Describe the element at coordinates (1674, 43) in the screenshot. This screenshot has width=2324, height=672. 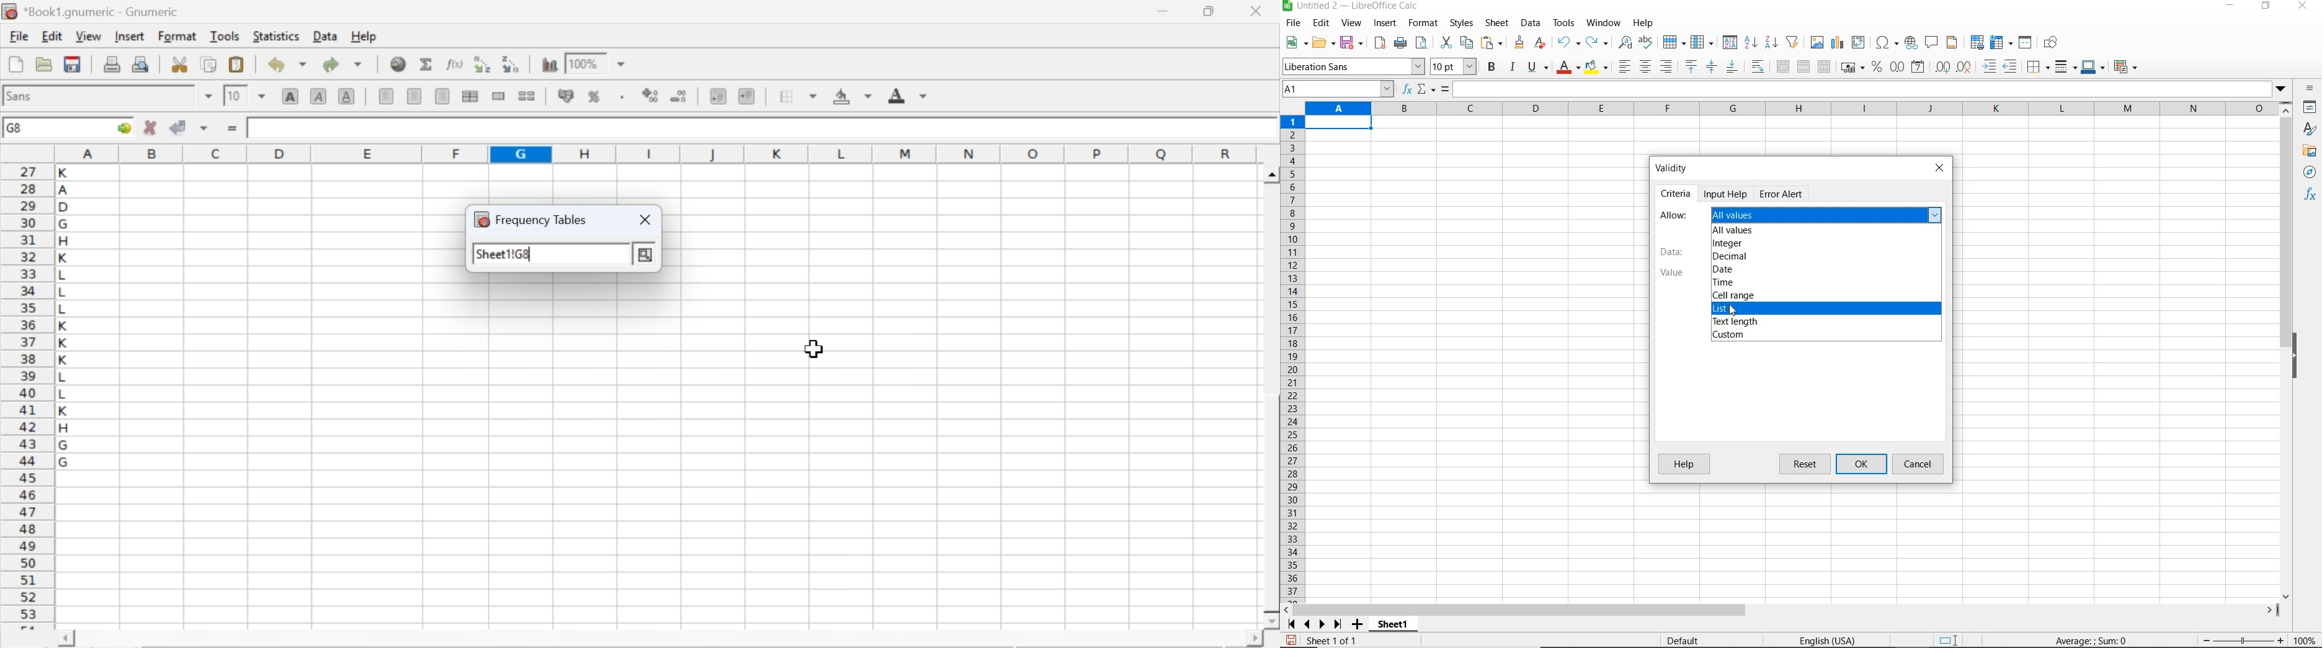
I see `row` at that location.